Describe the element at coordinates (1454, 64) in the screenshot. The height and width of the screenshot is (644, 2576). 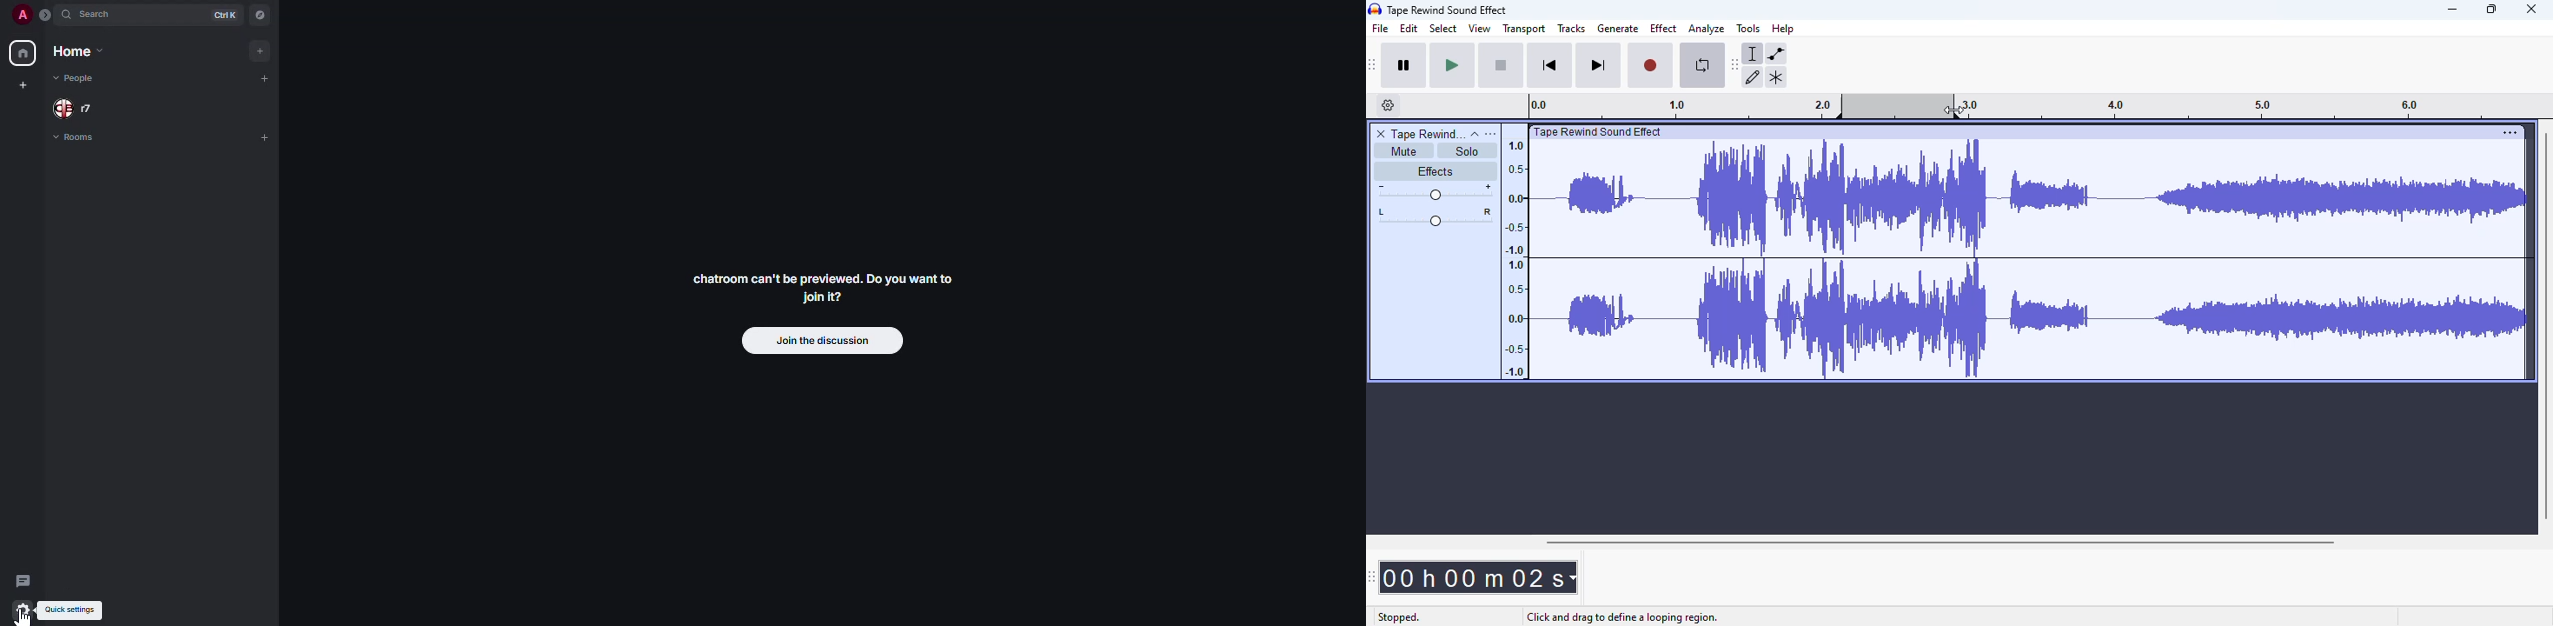
I see `play` at that location.